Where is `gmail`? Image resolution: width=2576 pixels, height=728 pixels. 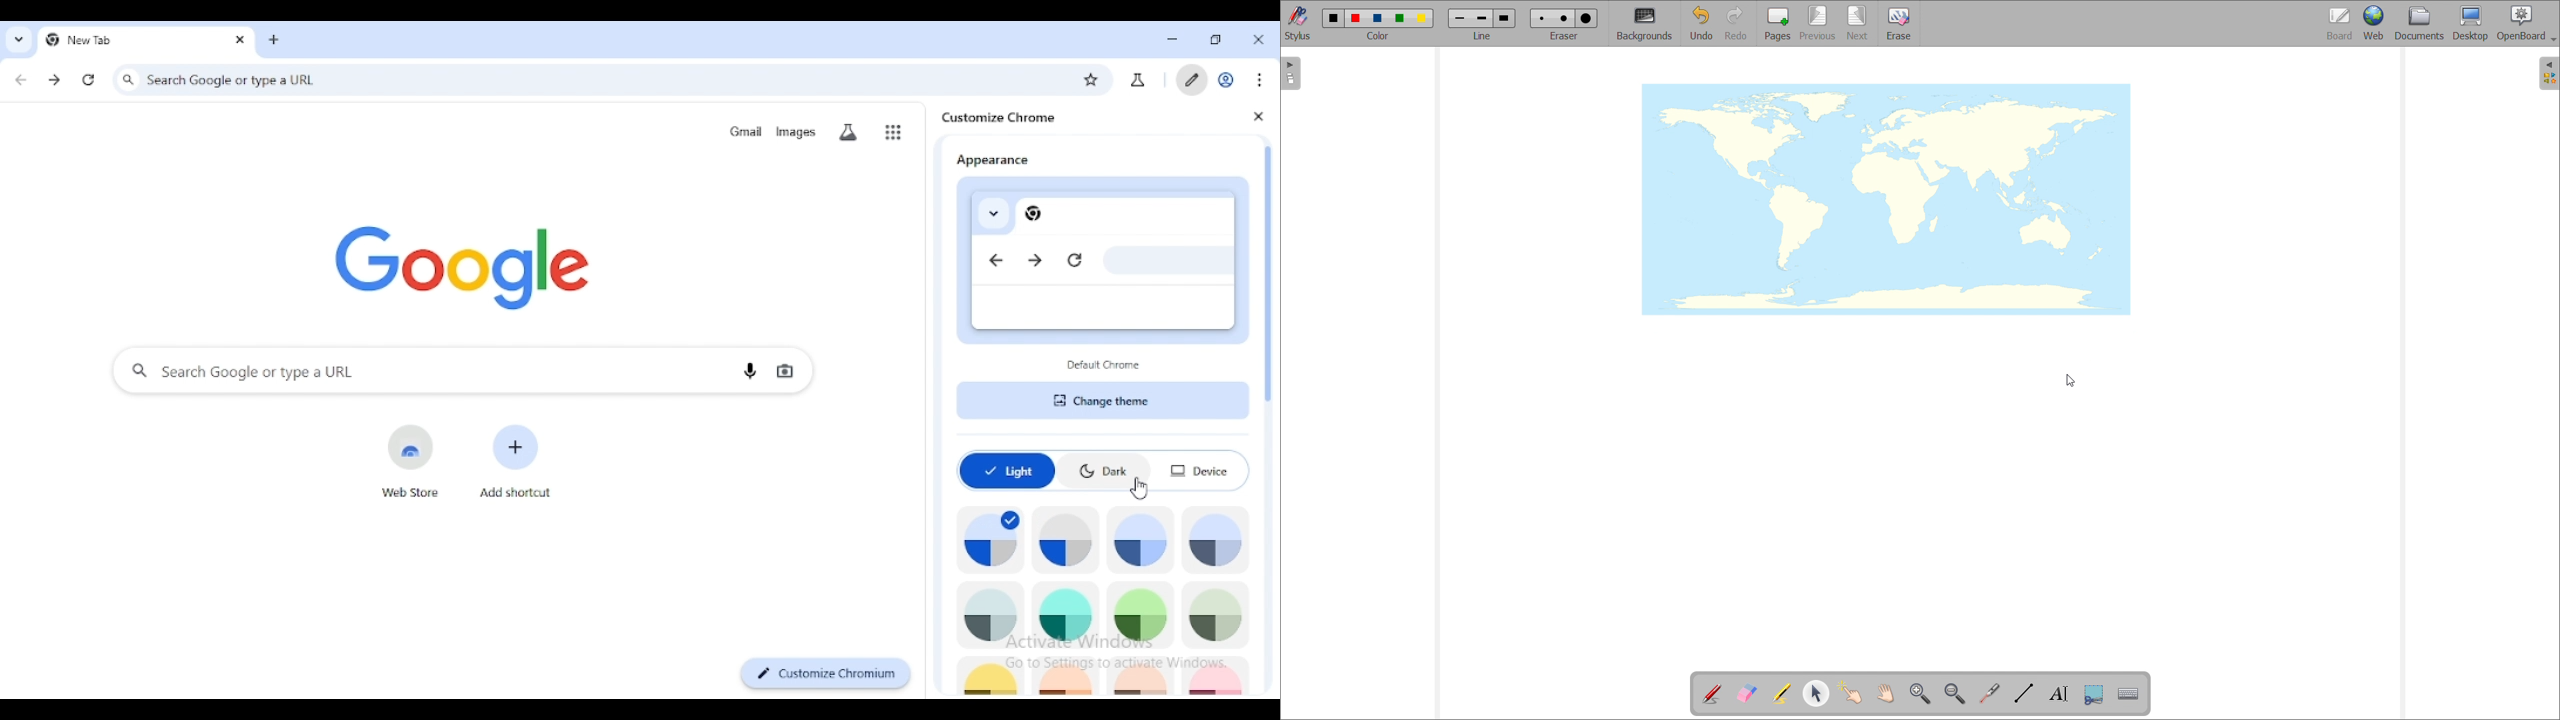 gmail is located at coordinates (746, 131).